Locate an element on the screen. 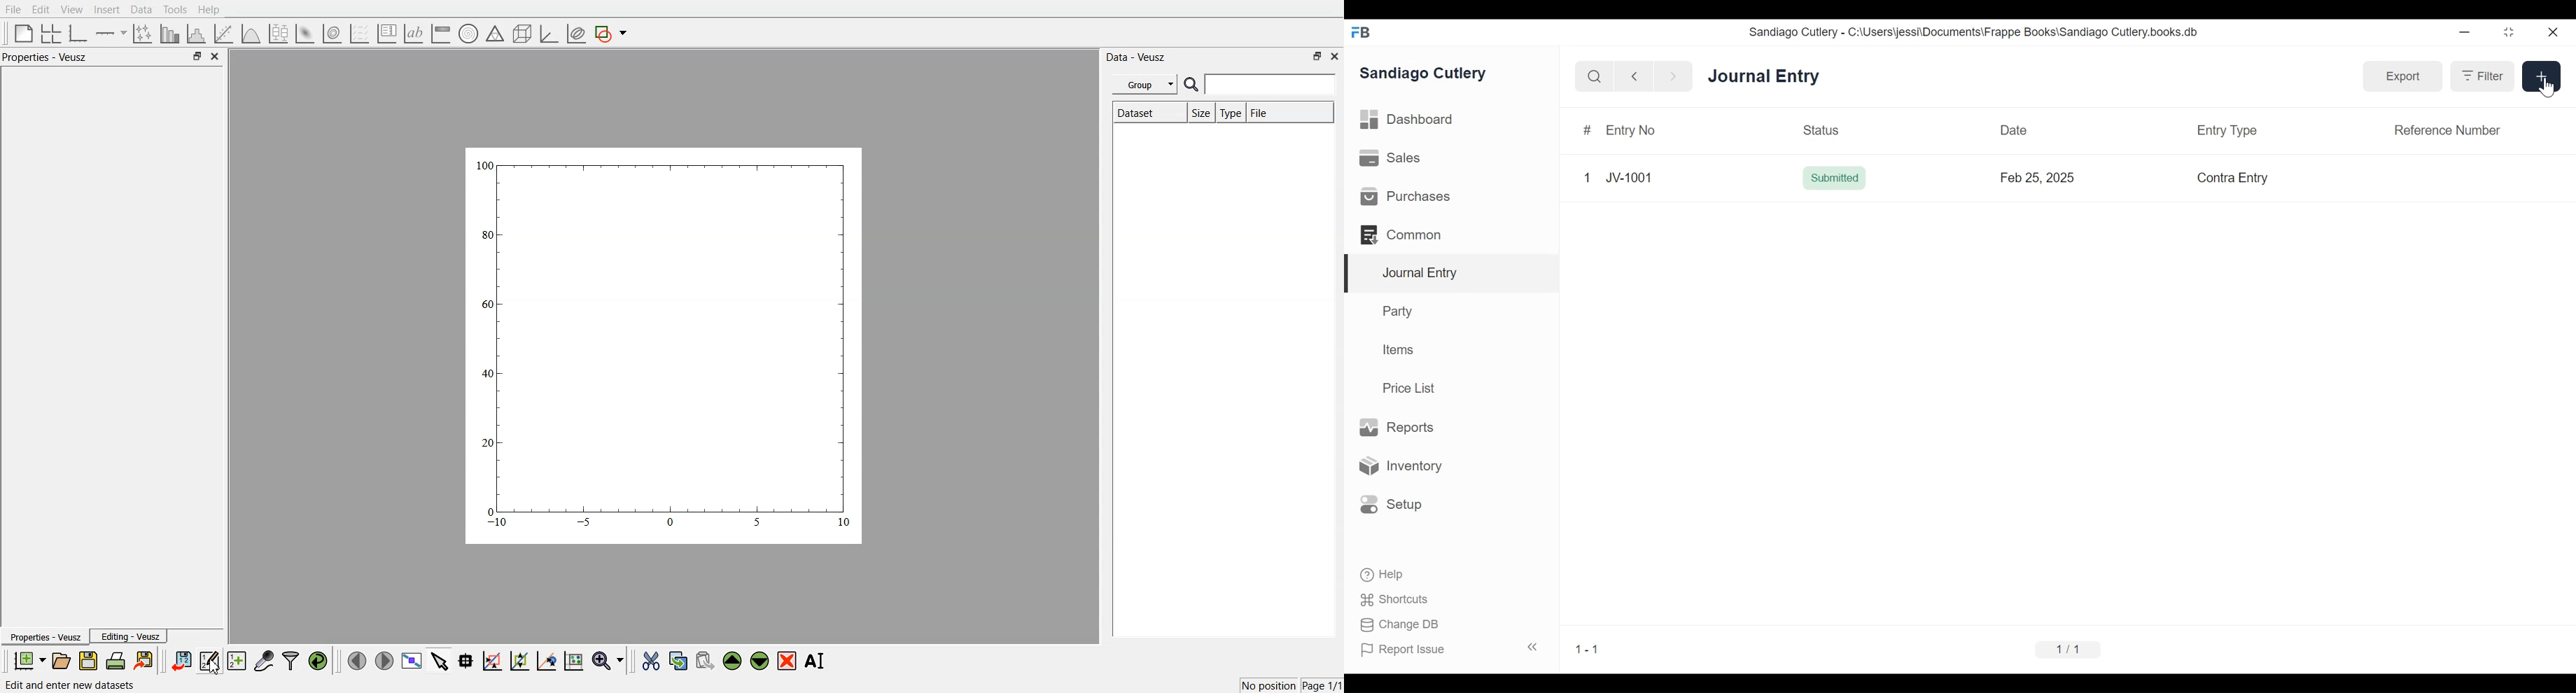 The height and width of the screenshot is (700, 2576). 1/1 is located at coordinates (2067, 651).